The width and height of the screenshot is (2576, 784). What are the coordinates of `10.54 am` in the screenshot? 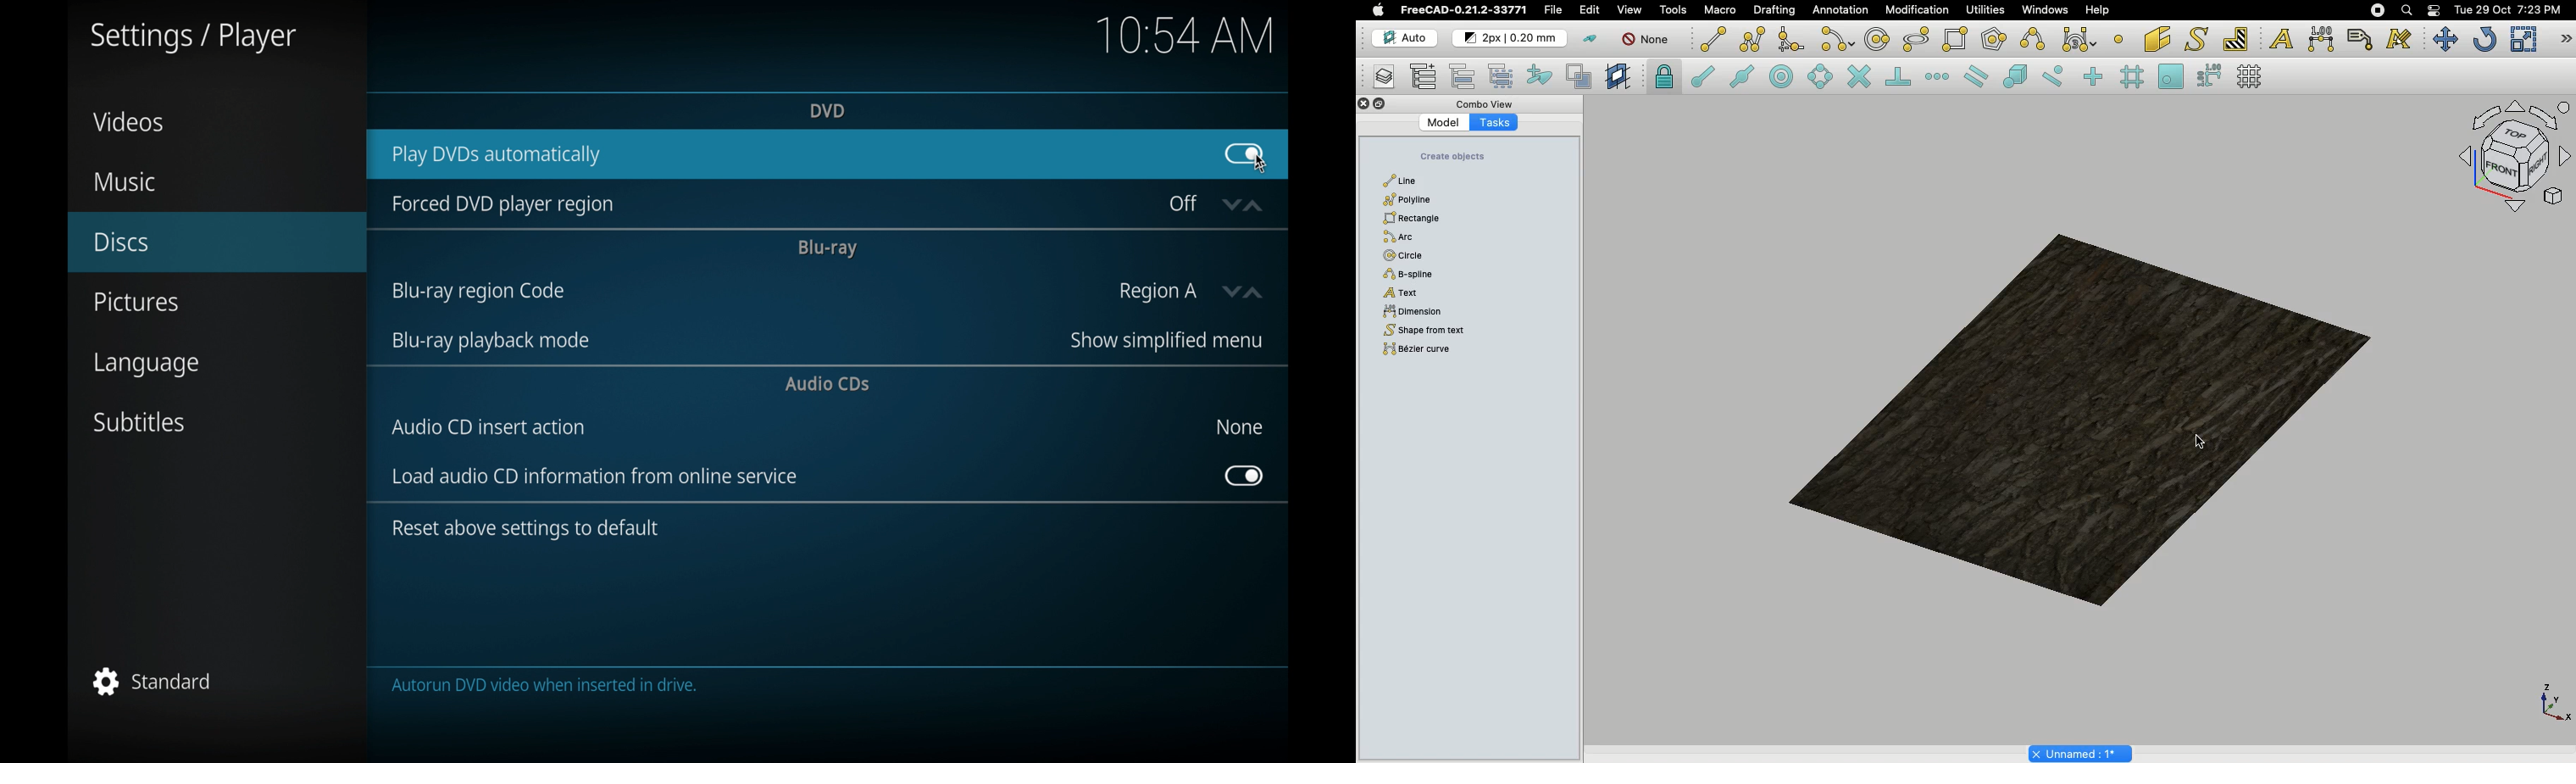 It's located at (1186, 34).